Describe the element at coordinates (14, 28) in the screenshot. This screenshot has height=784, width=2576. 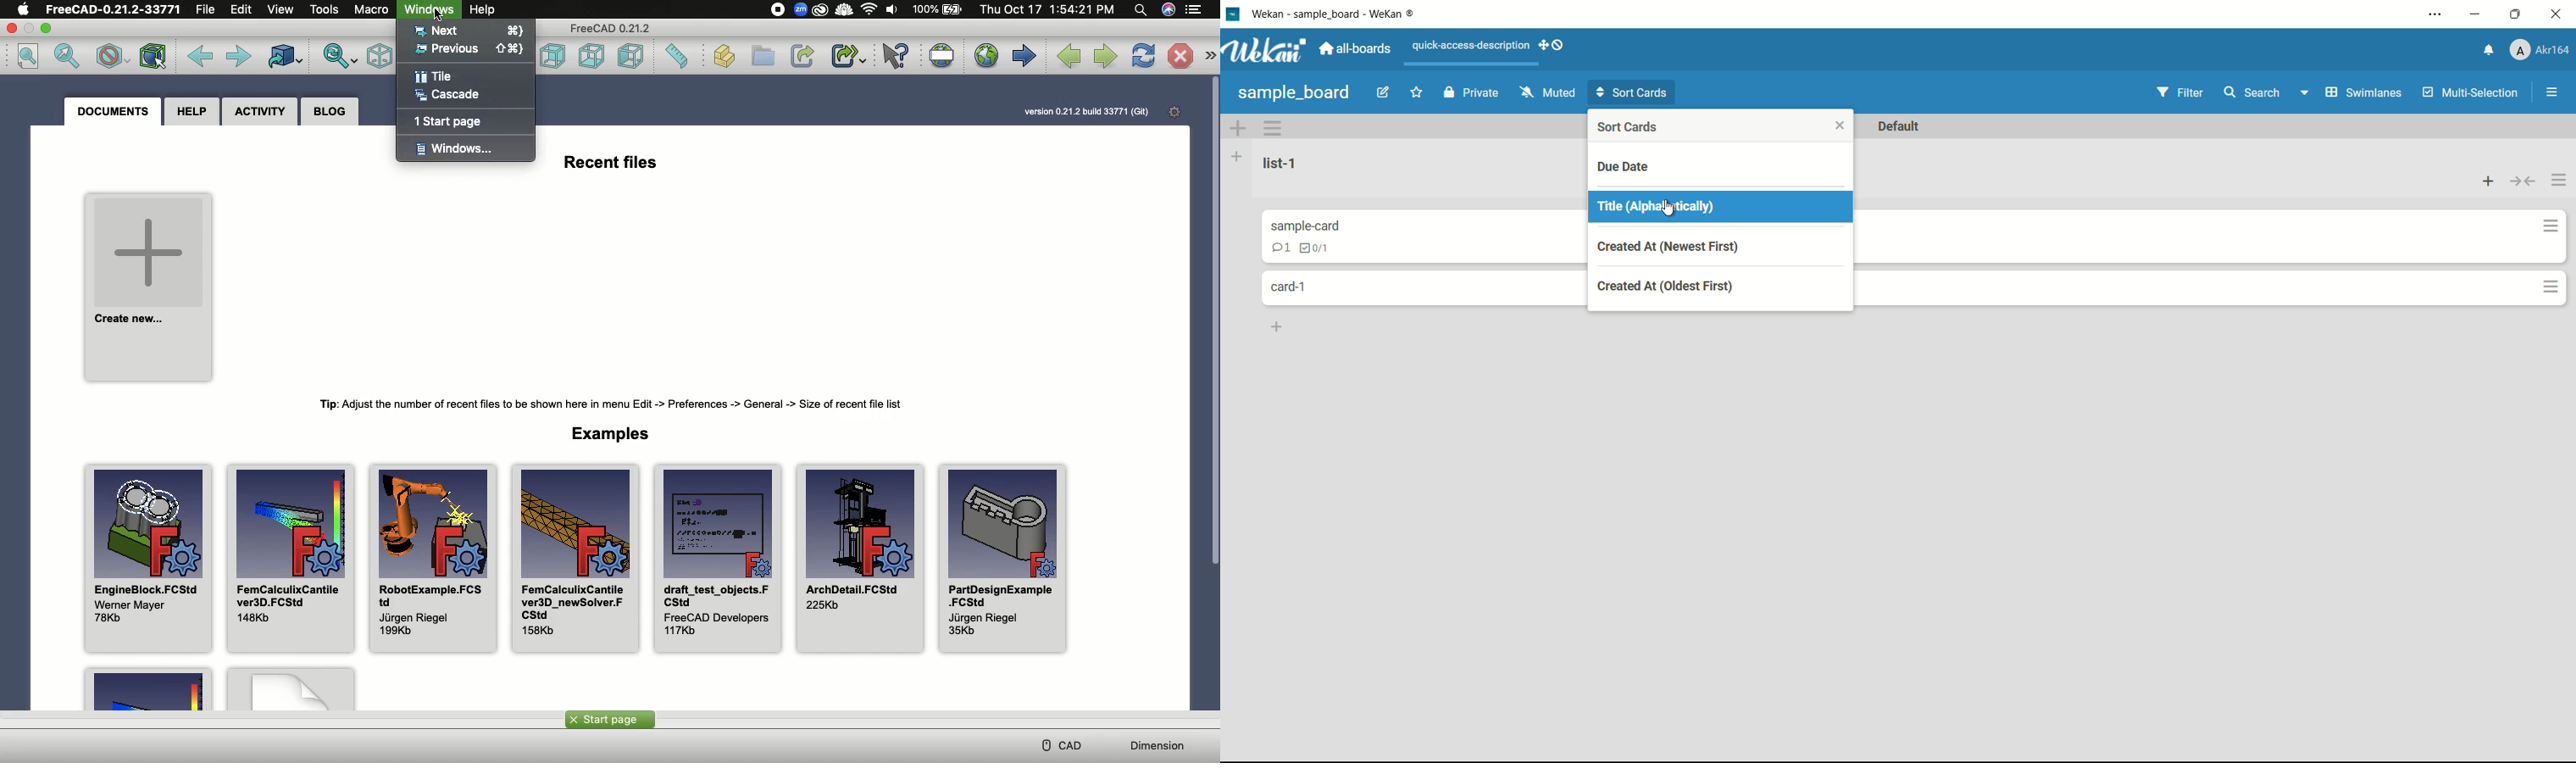
I see `Close` at that location.